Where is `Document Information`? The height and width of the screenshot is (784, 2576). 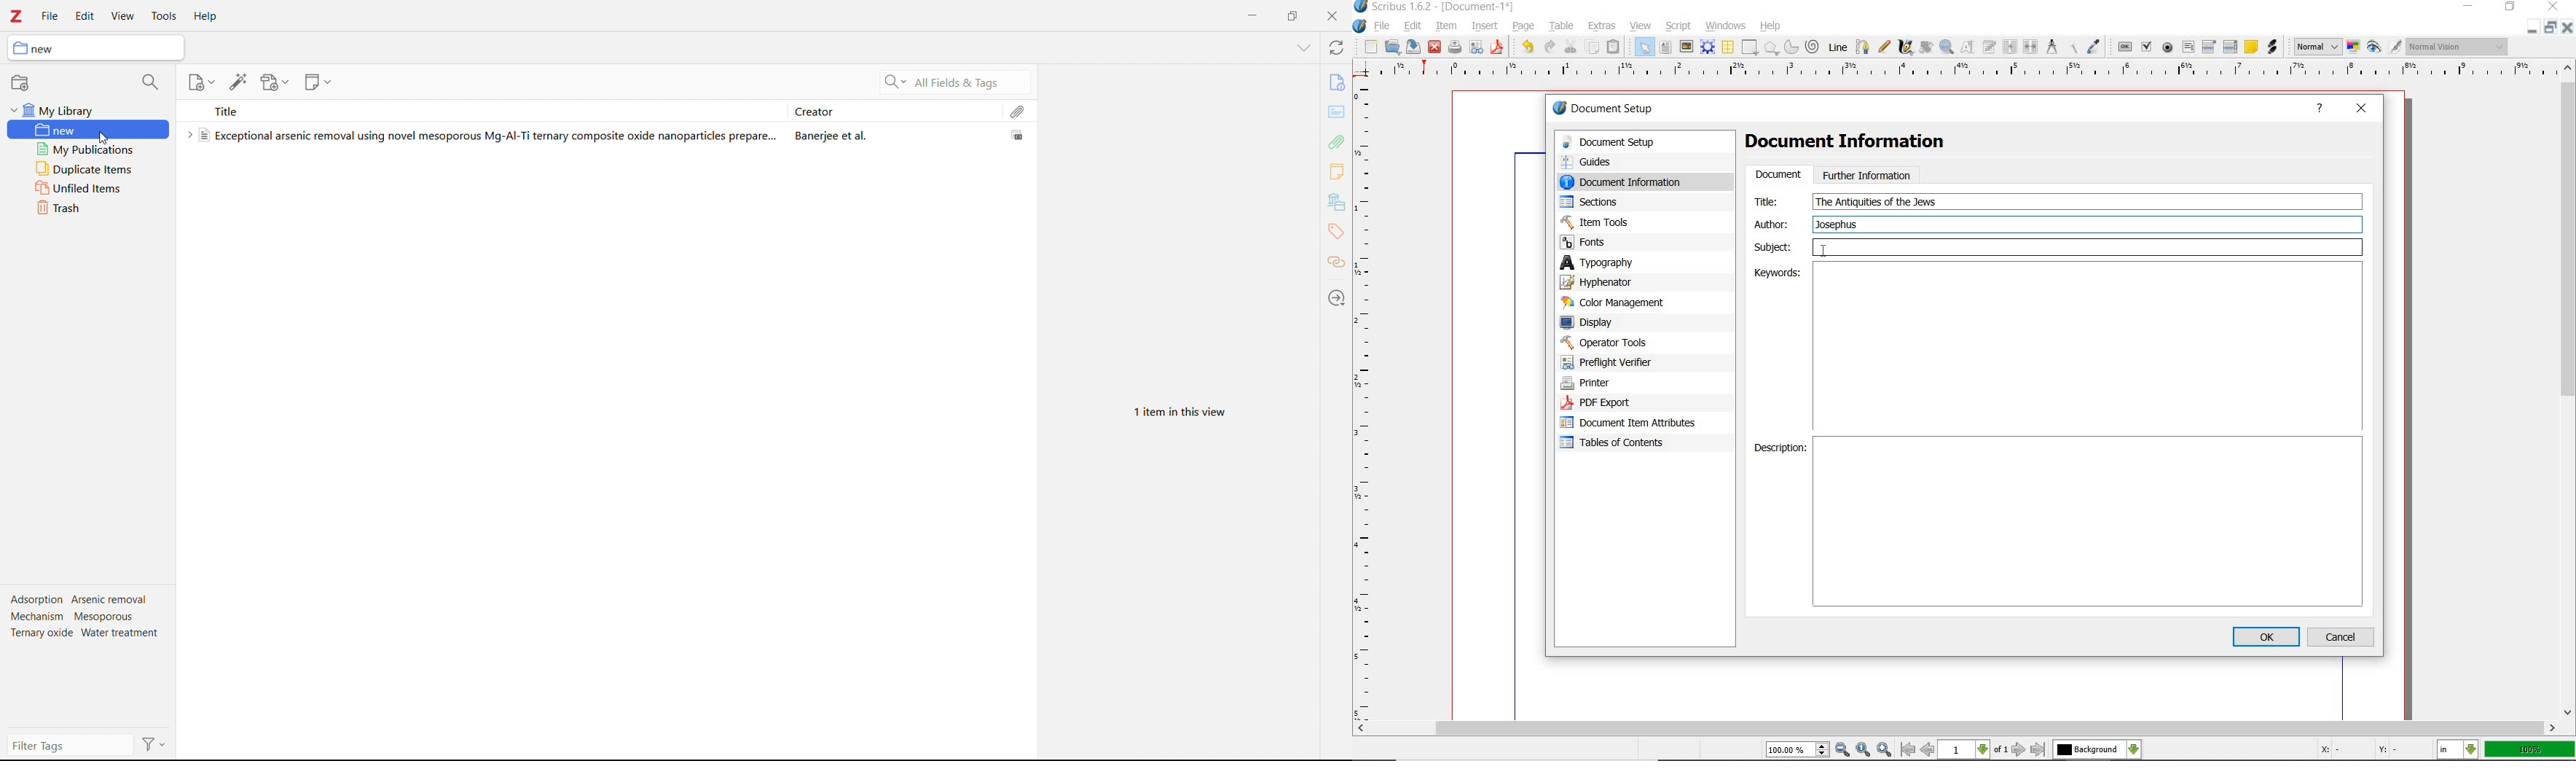 Document Information is located at coordinates (1857, 144).